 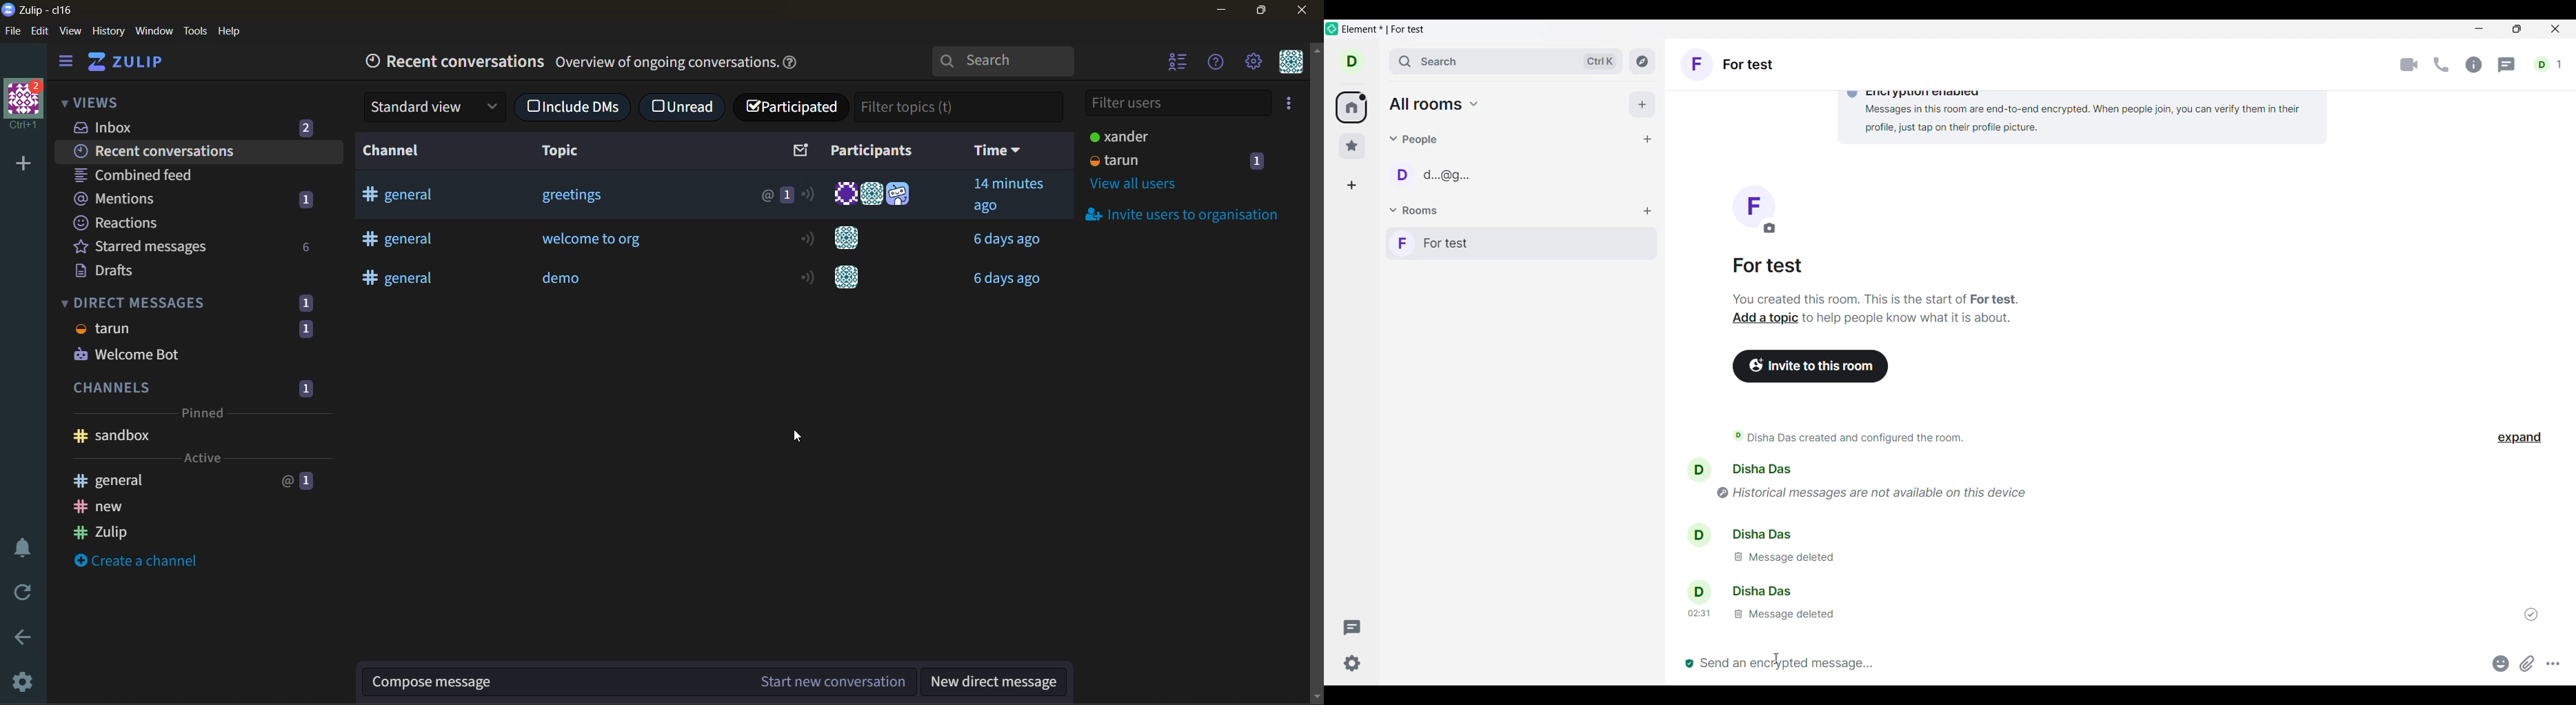 What do you see at coordinates (810, 193) in the screenshot?
I see `active status` at bounding box center [810, 193].